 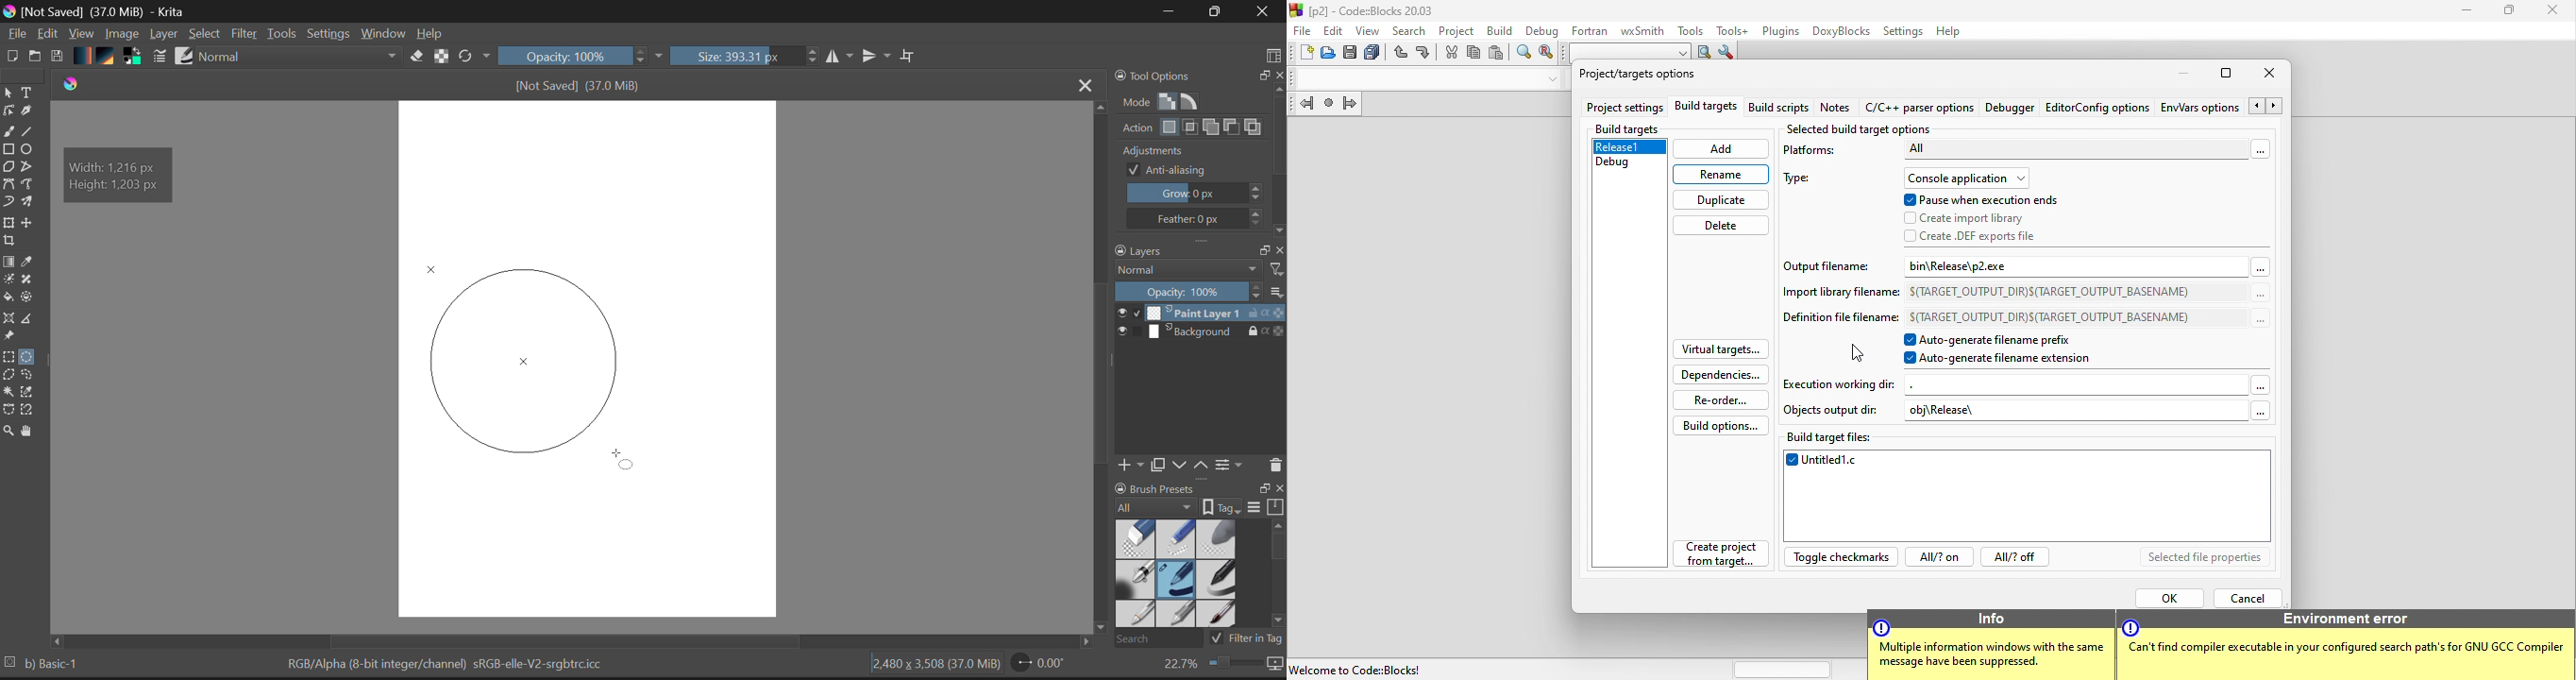 I want to click on Circular Selection Selected, so click(x=29, y=354).